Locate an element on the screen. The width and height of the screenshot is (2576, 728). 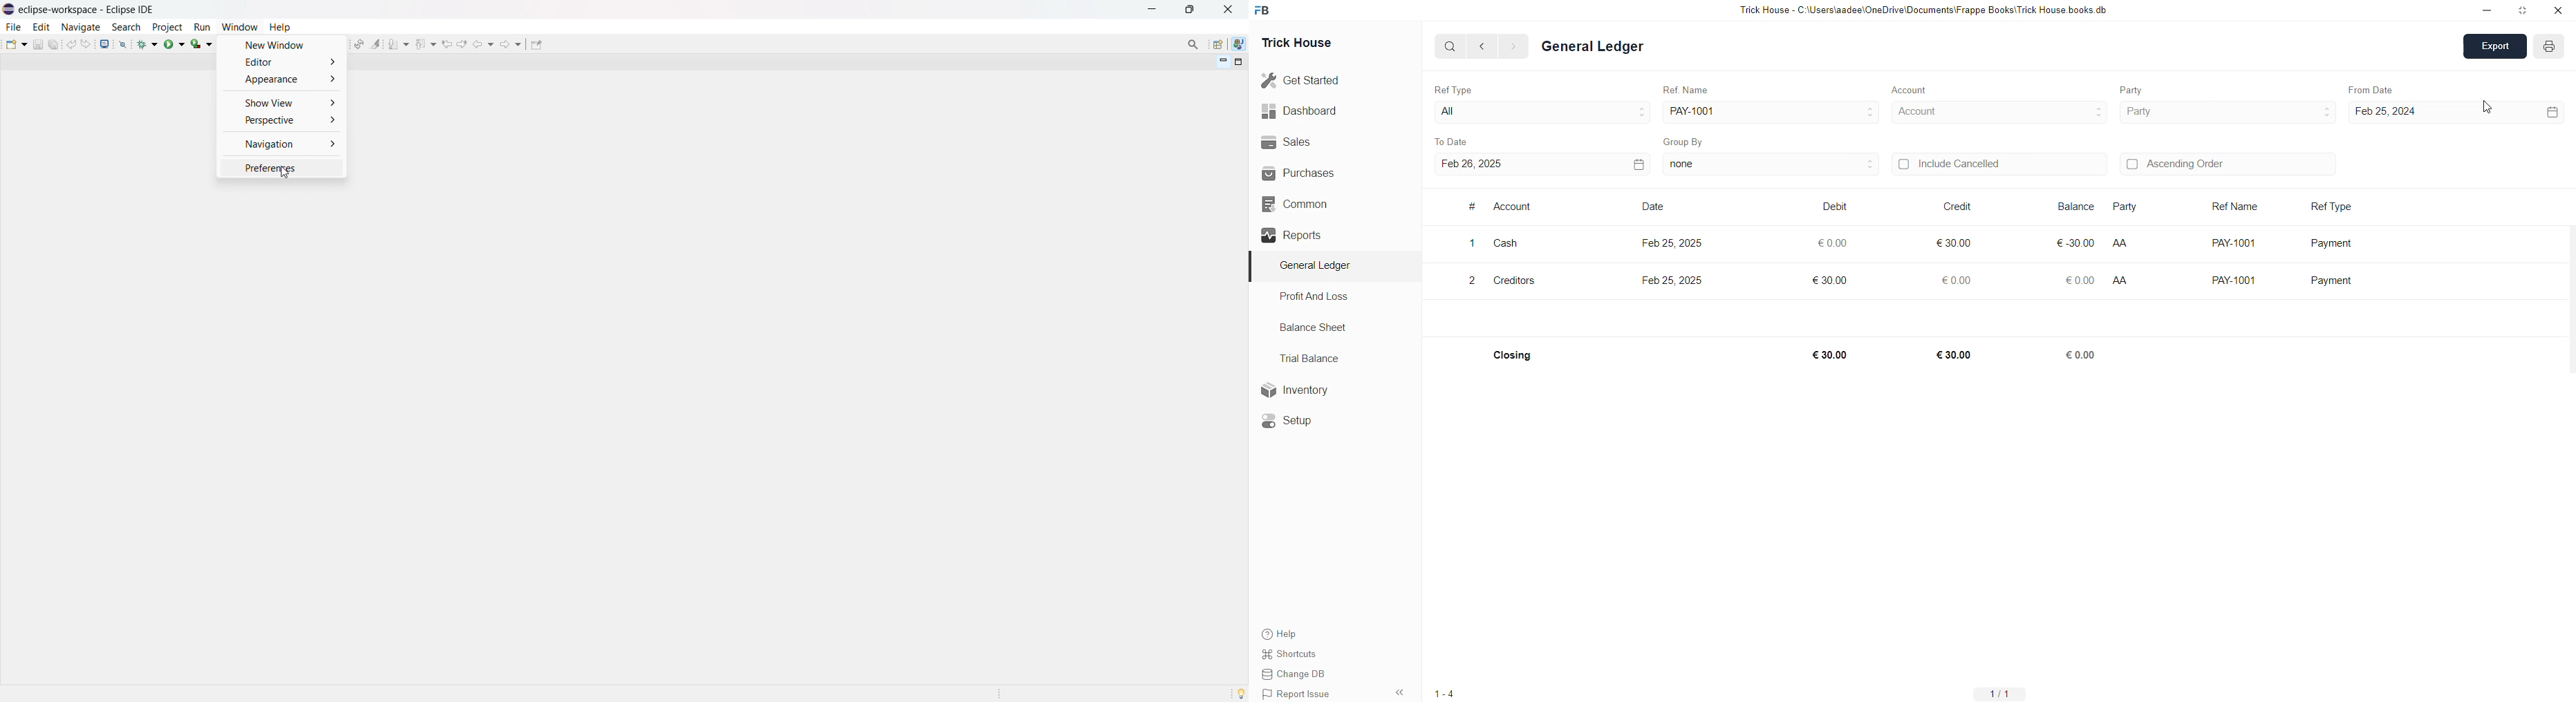
Dashboard is located at coordinates (1303, 111).